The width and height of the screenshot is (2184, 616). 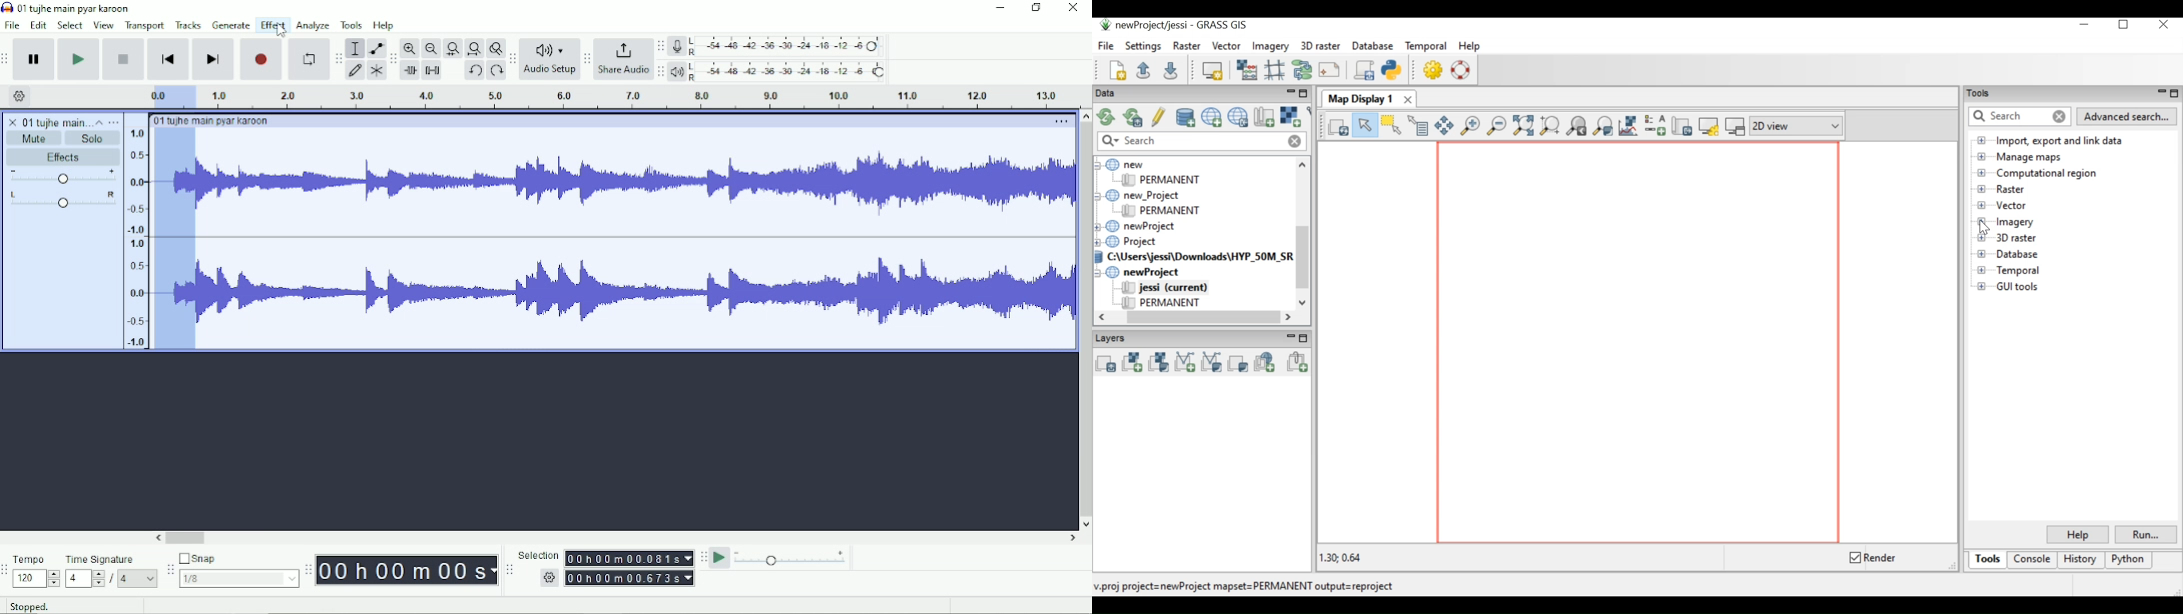 I want to click on Audacity share audio toolbar, so click(x=587, y=60).